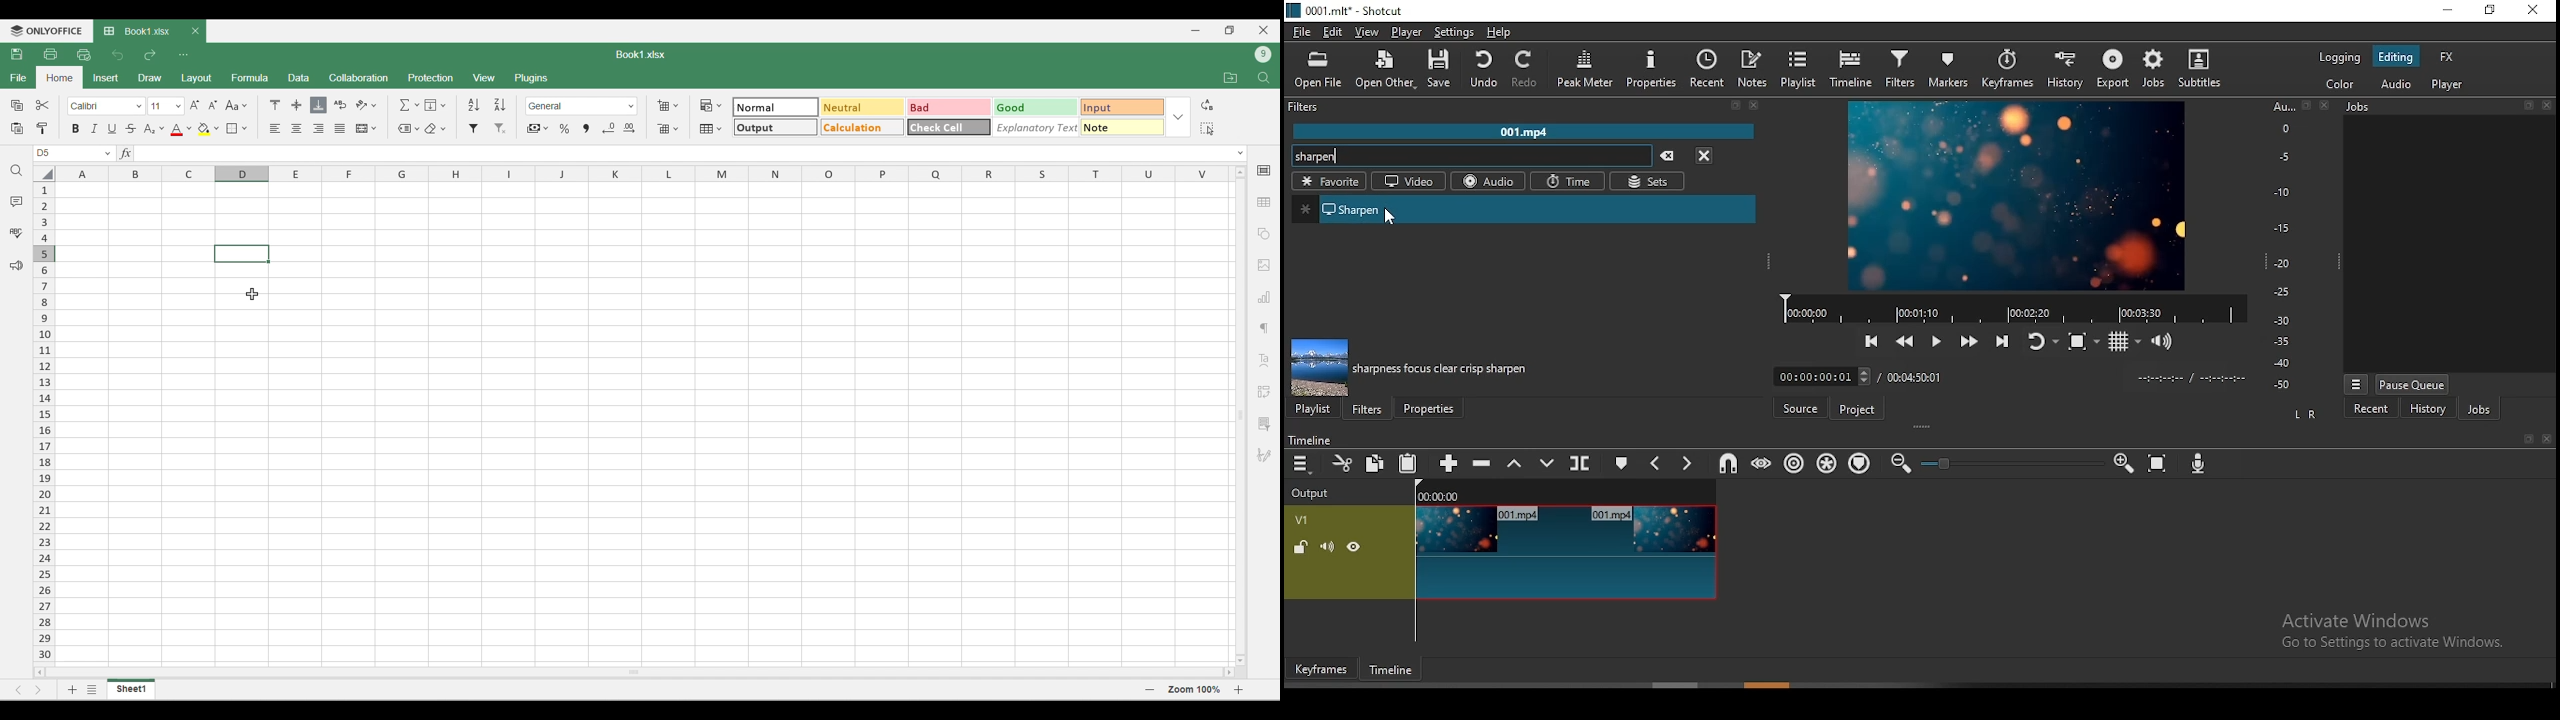 The height and width of the screenshot is (728, 2576). What do you see at coordinates (17, 201) in the screenshot?
I see `Comment` at bounding box center [17, 201].